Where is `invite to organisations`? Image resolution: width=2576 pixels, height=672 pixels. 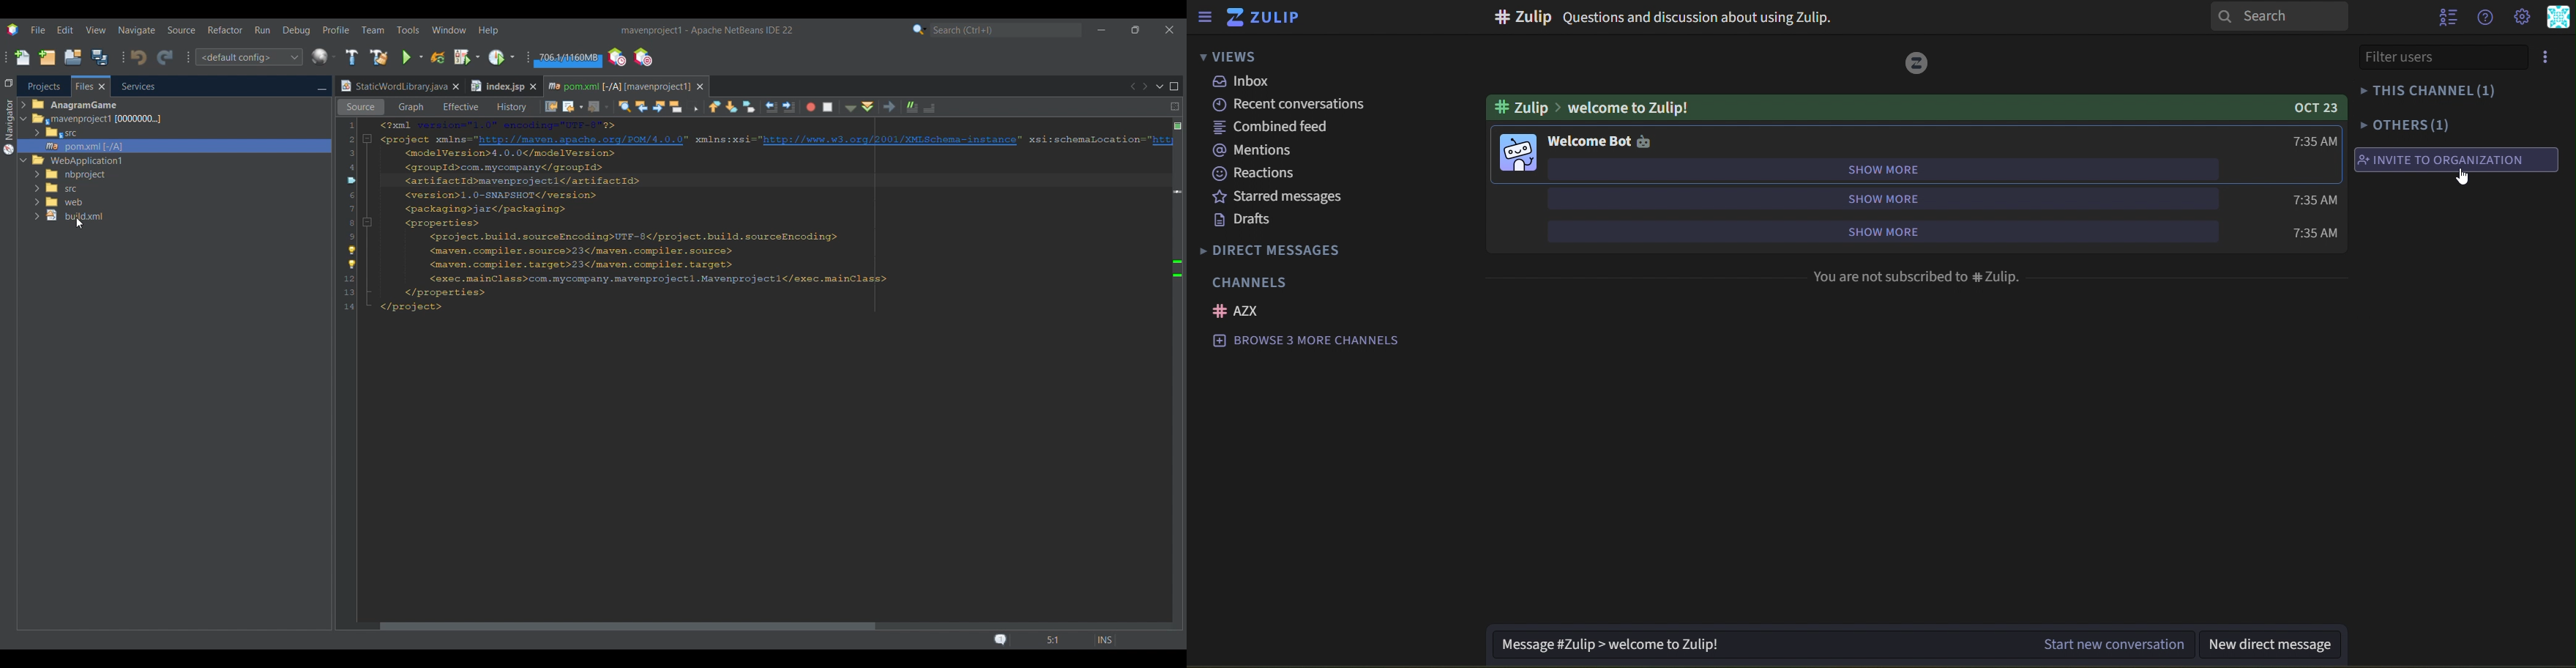
invite to organisations is located at coordinates (2443, 160).